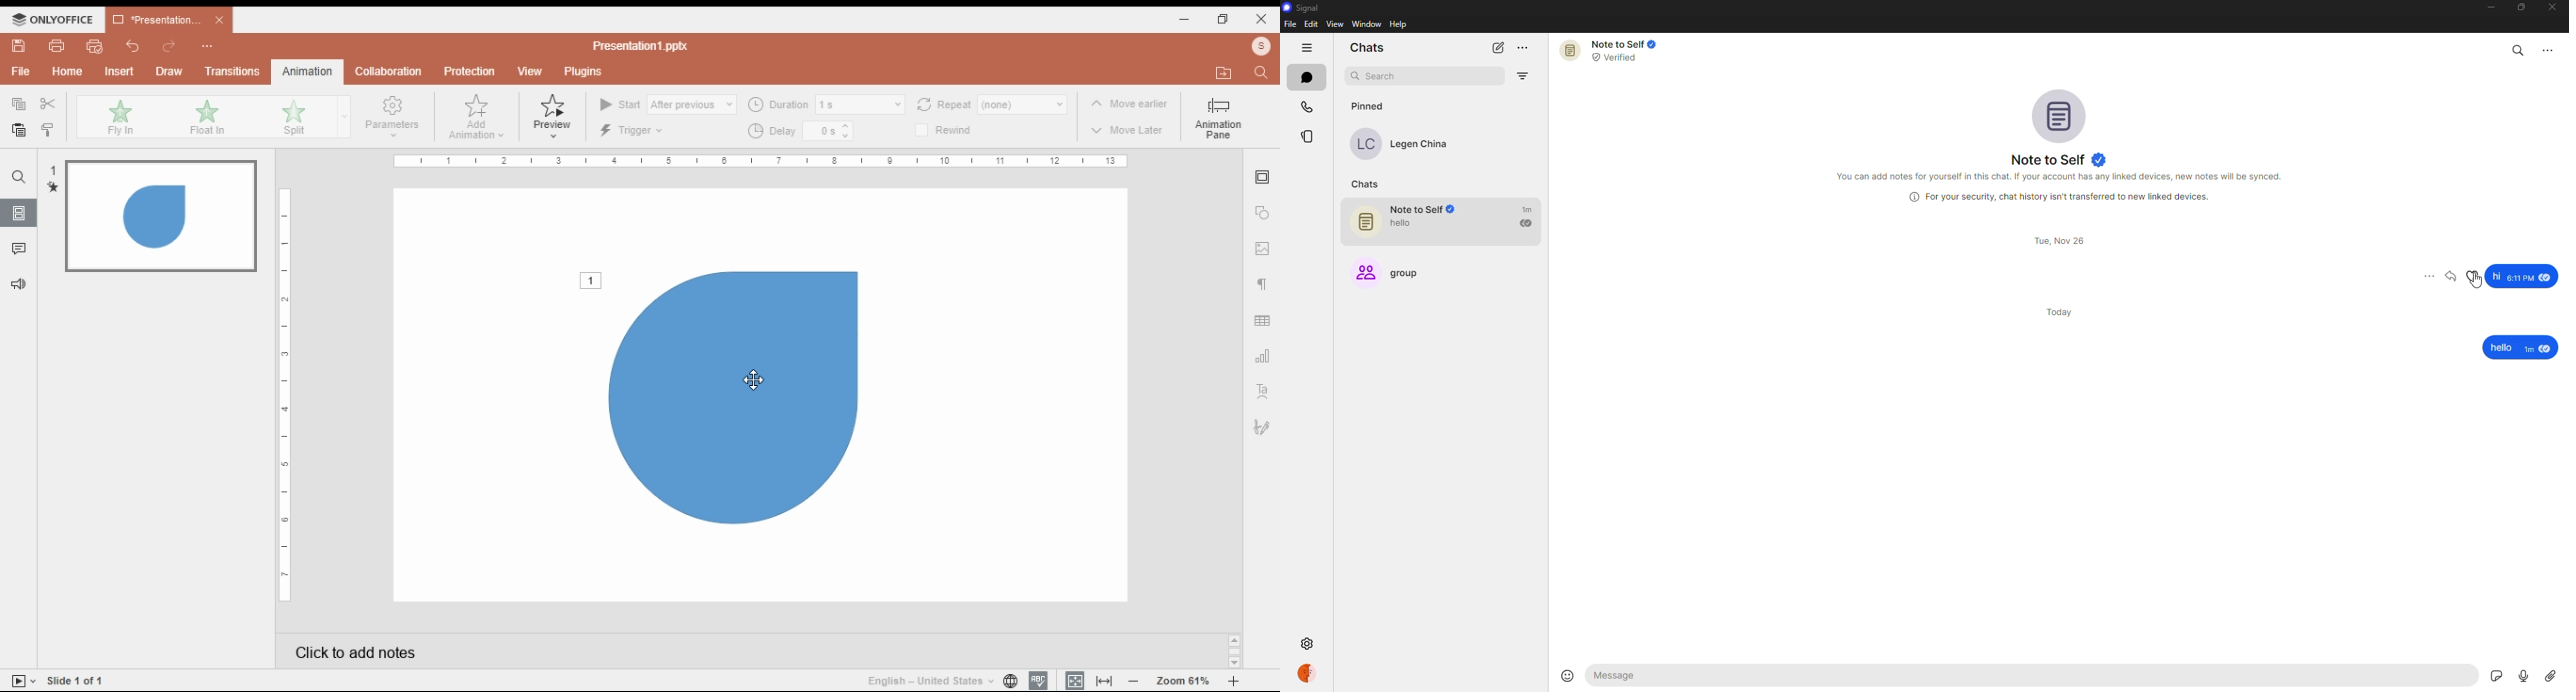 This screenshot has height=700, width=2576. Describe the element at coordinates (1334, 24) in the screenshot. I see `view` at that location.